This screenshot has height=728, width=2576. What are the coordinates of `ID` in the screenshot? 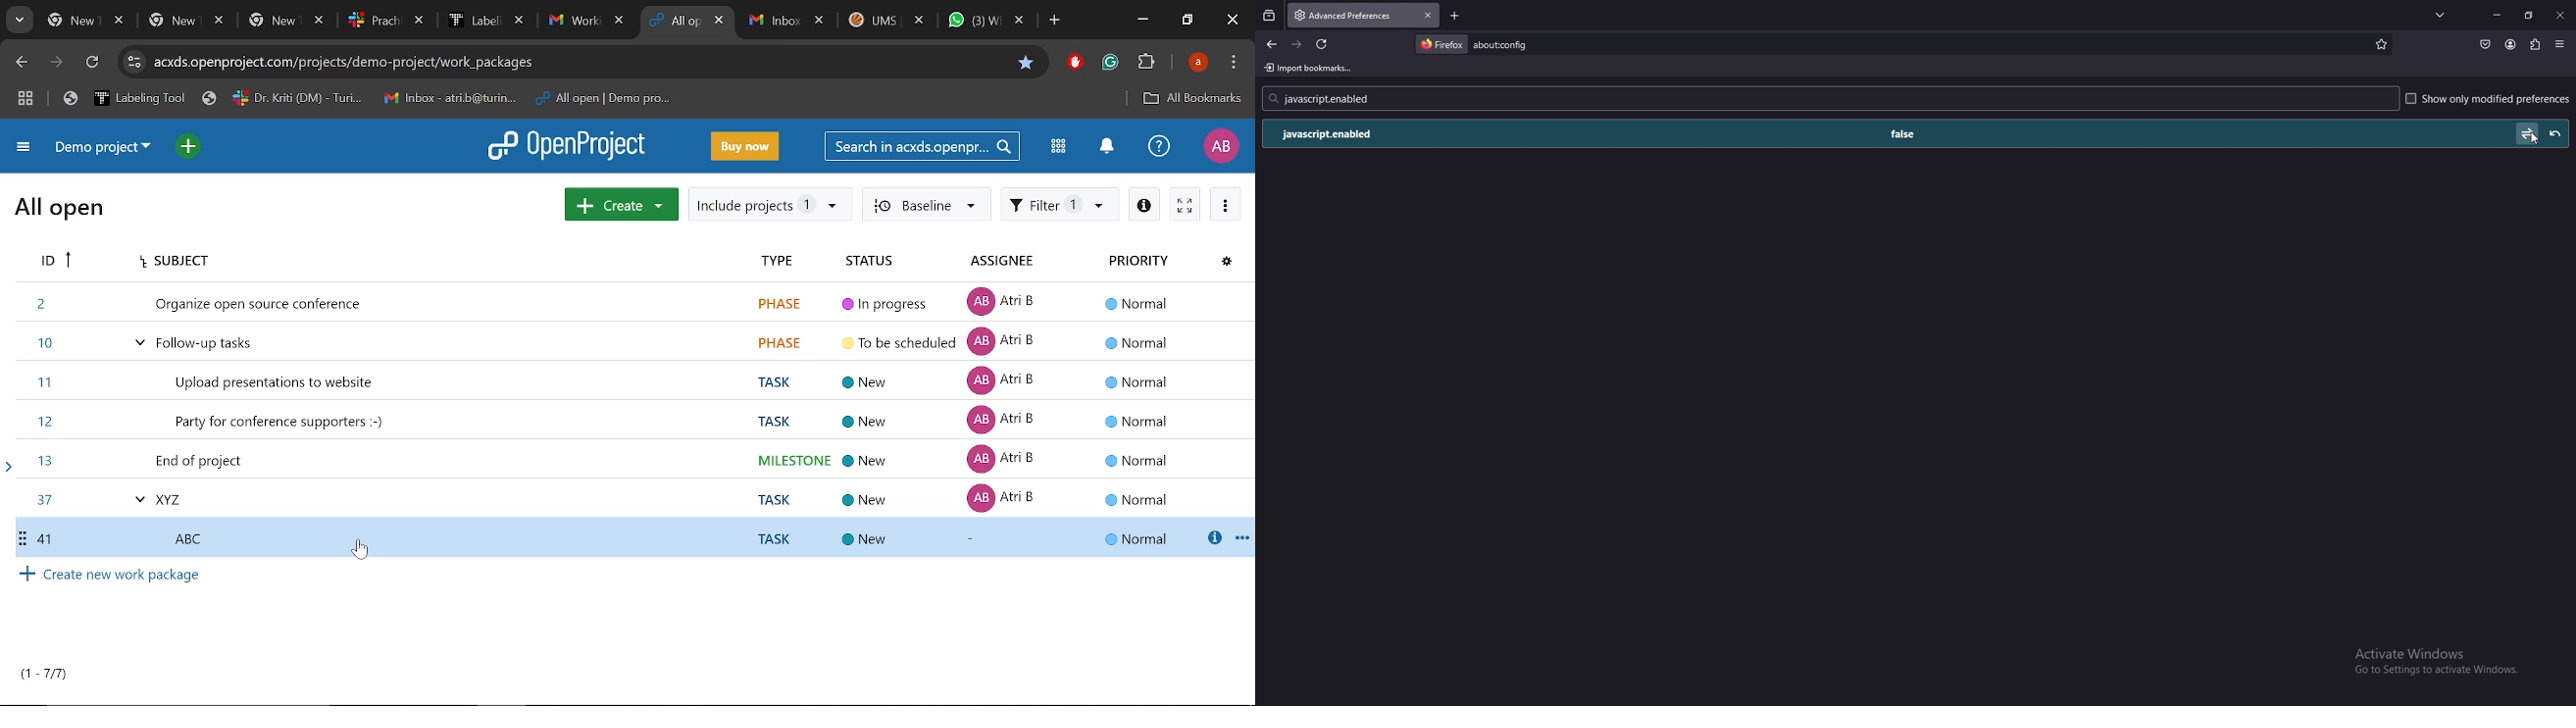 It's located at (55, 261).